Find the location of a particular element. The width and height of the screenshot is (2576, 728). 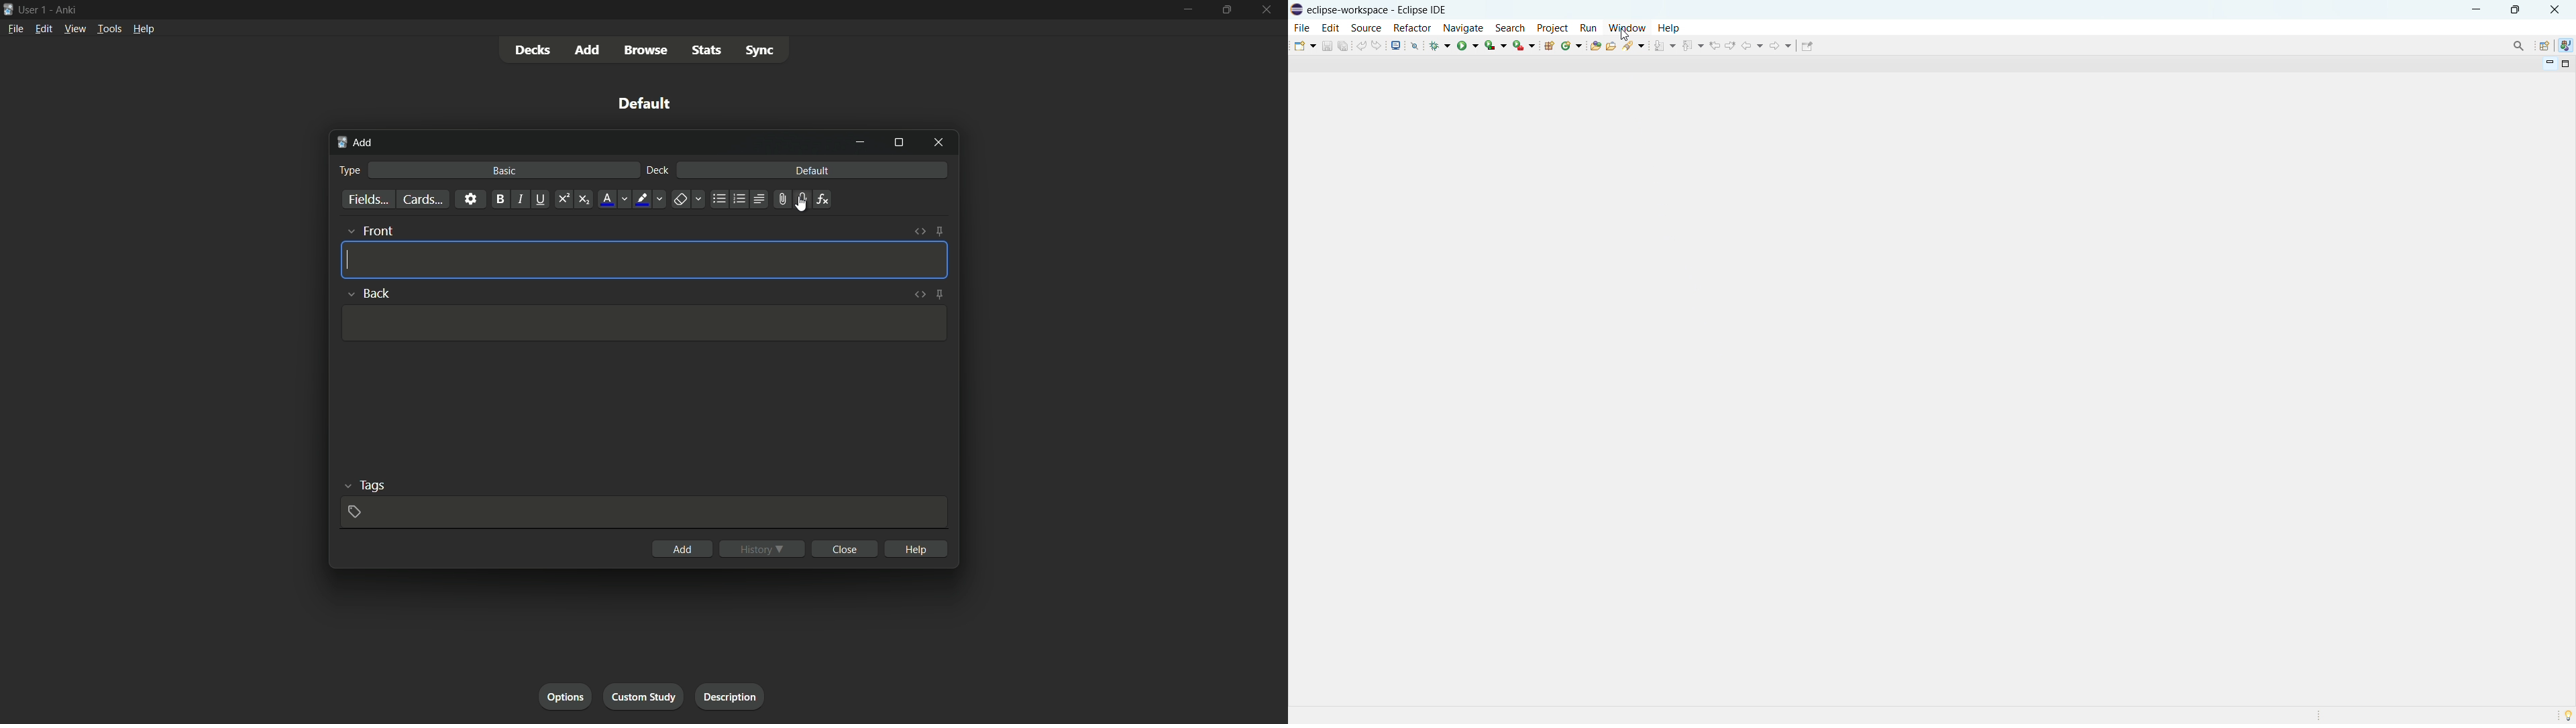

minimize is located at coordinates (1187, 9).